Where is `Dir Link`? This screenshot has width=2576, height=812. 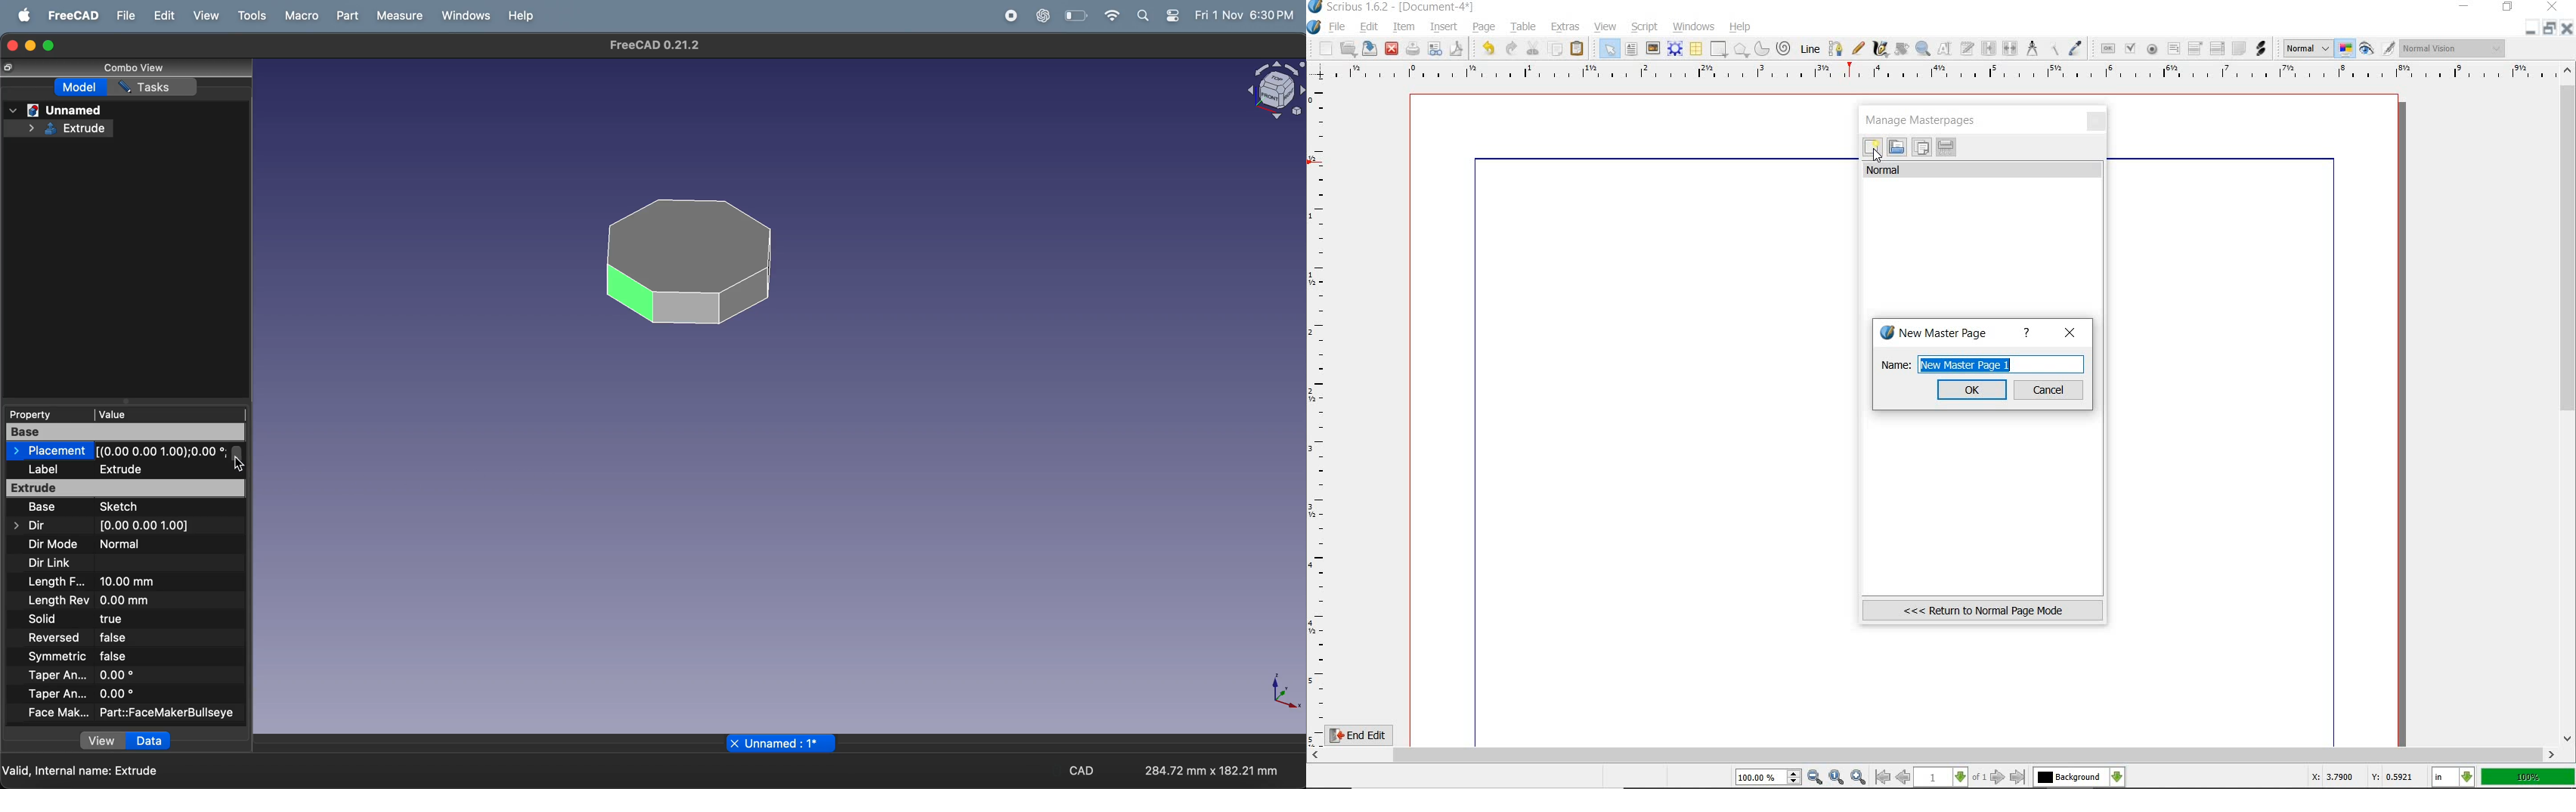 Dir Link is located at coordinates (49, 564).